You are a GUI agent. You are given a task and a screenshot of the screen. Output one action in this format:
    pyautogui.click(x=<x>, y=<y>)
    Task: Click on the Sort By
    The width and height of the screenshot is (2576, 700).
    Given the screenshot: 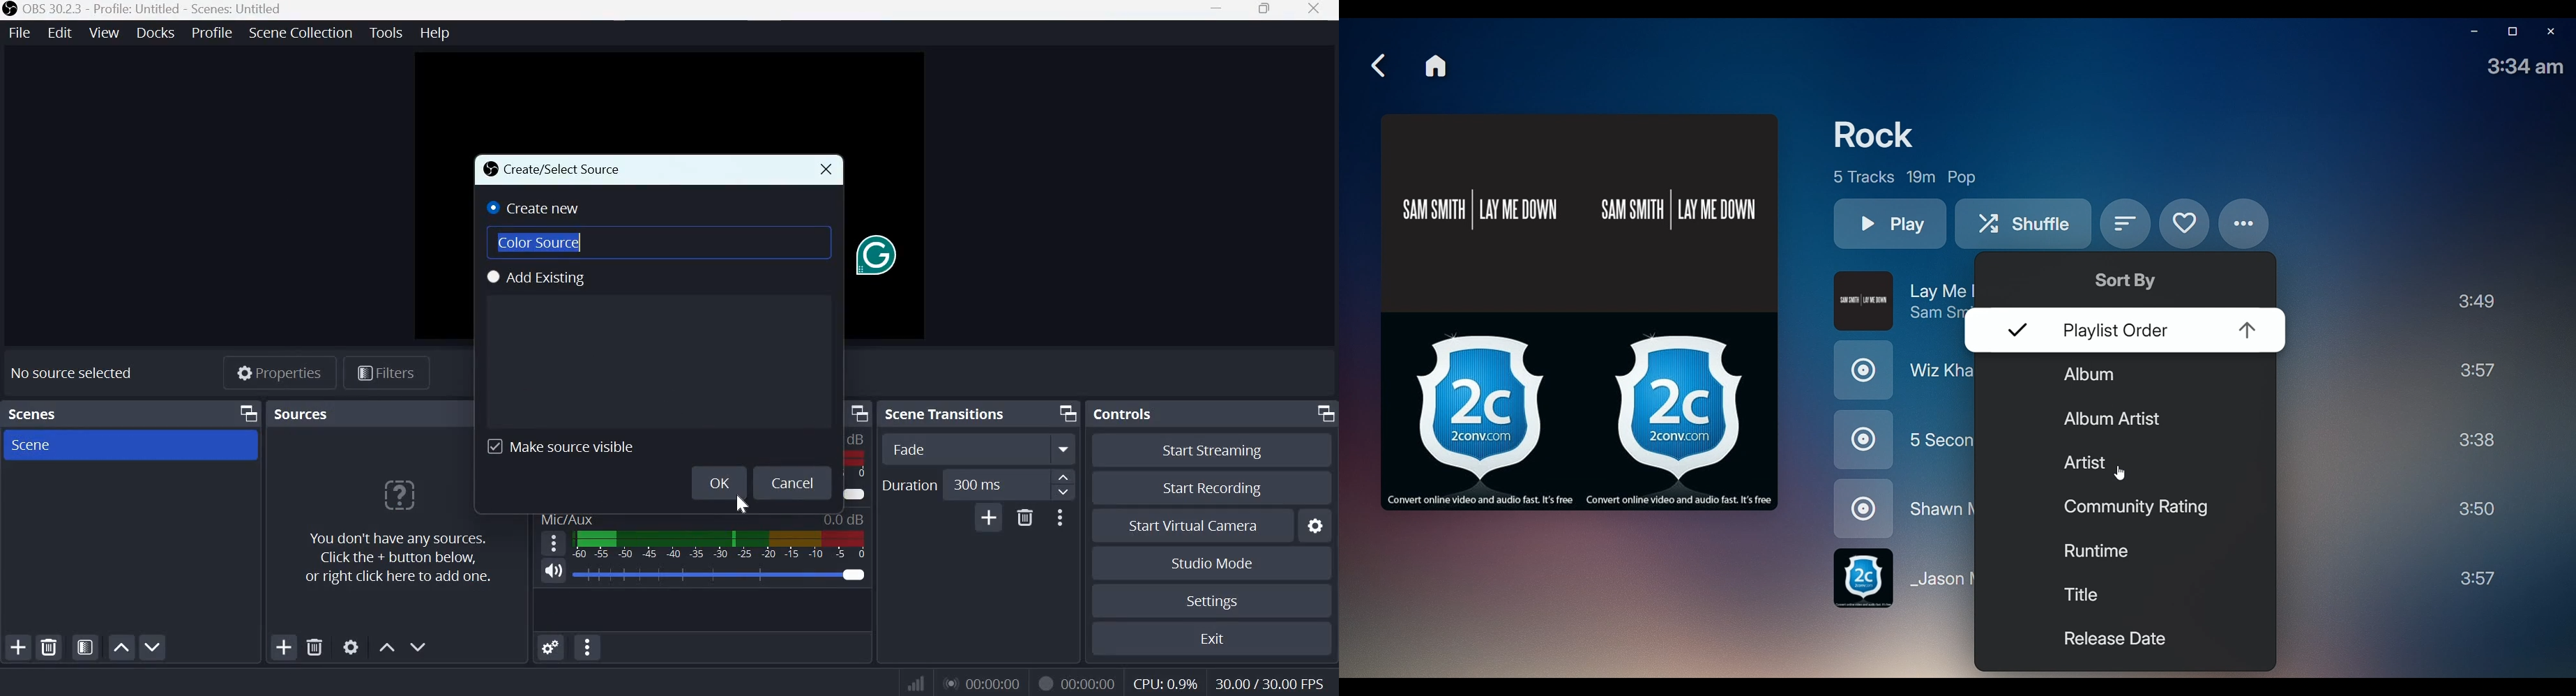 What is the action you would take?
    pyautogui.click(x=2130, y=280)
    